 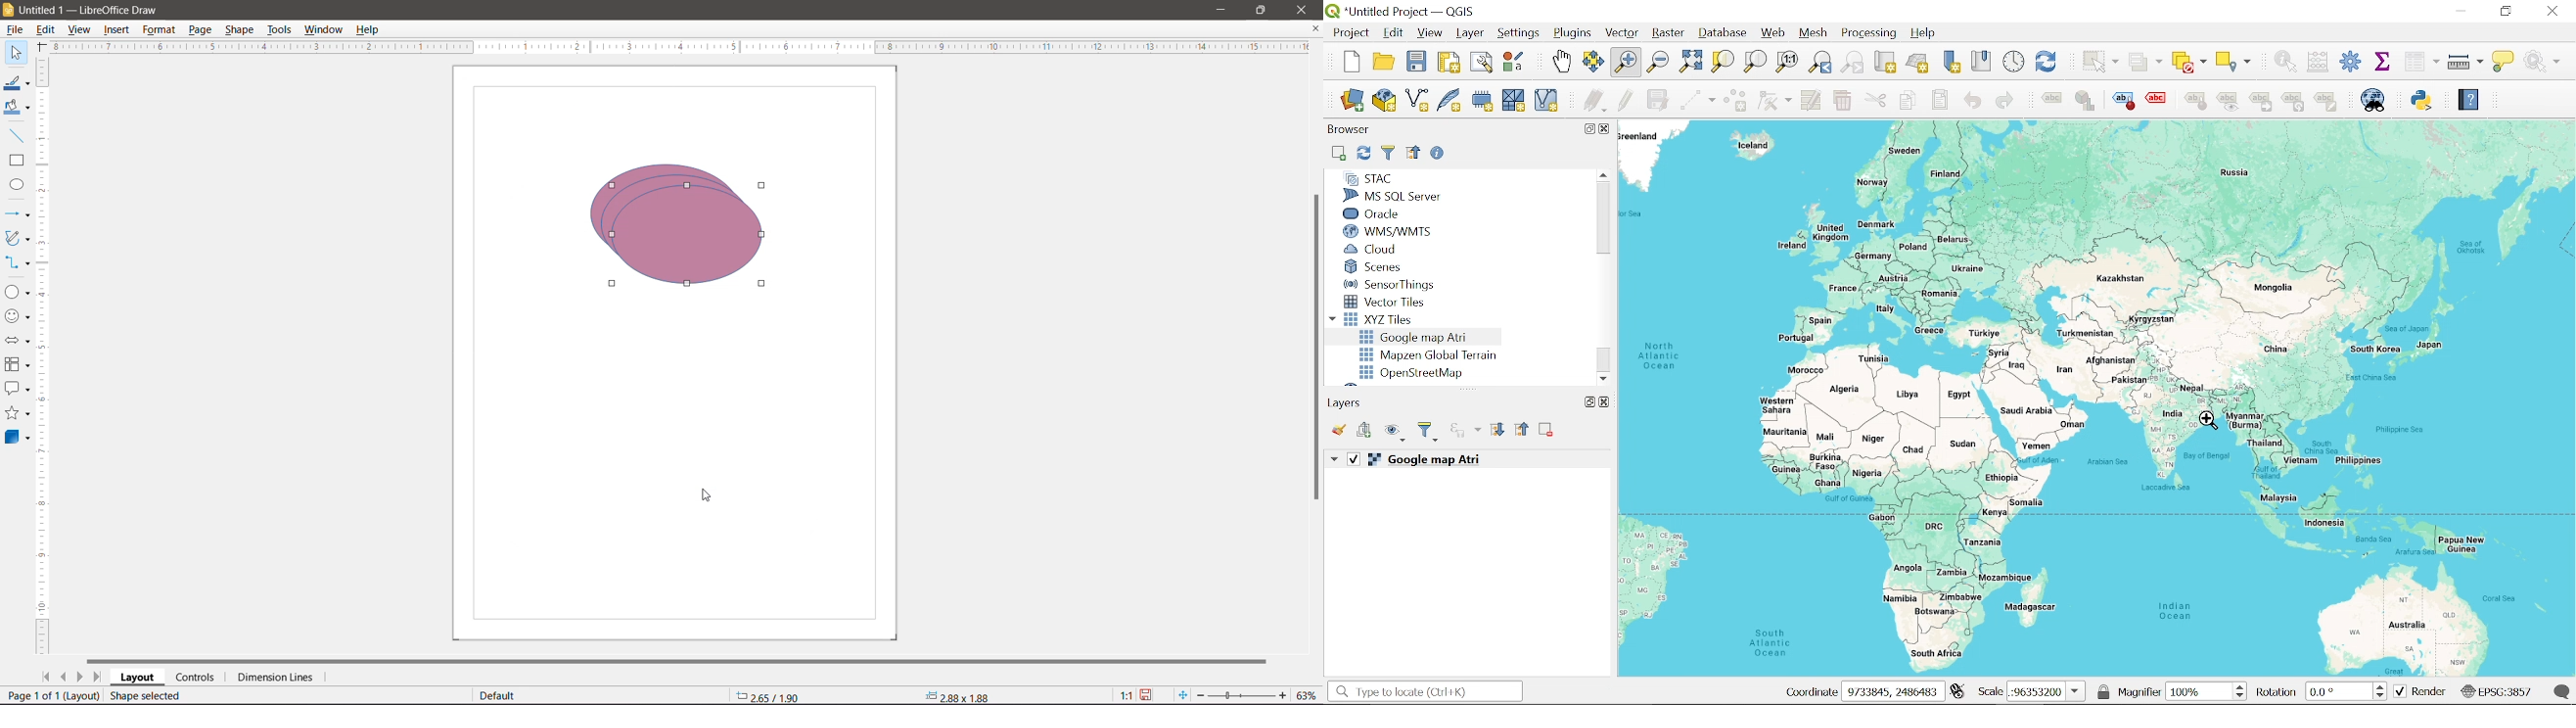 What do you see at coordinates (676, 48) in the screenshot?
I see `Horizontal Ruler` at bounding box center [676, 48].